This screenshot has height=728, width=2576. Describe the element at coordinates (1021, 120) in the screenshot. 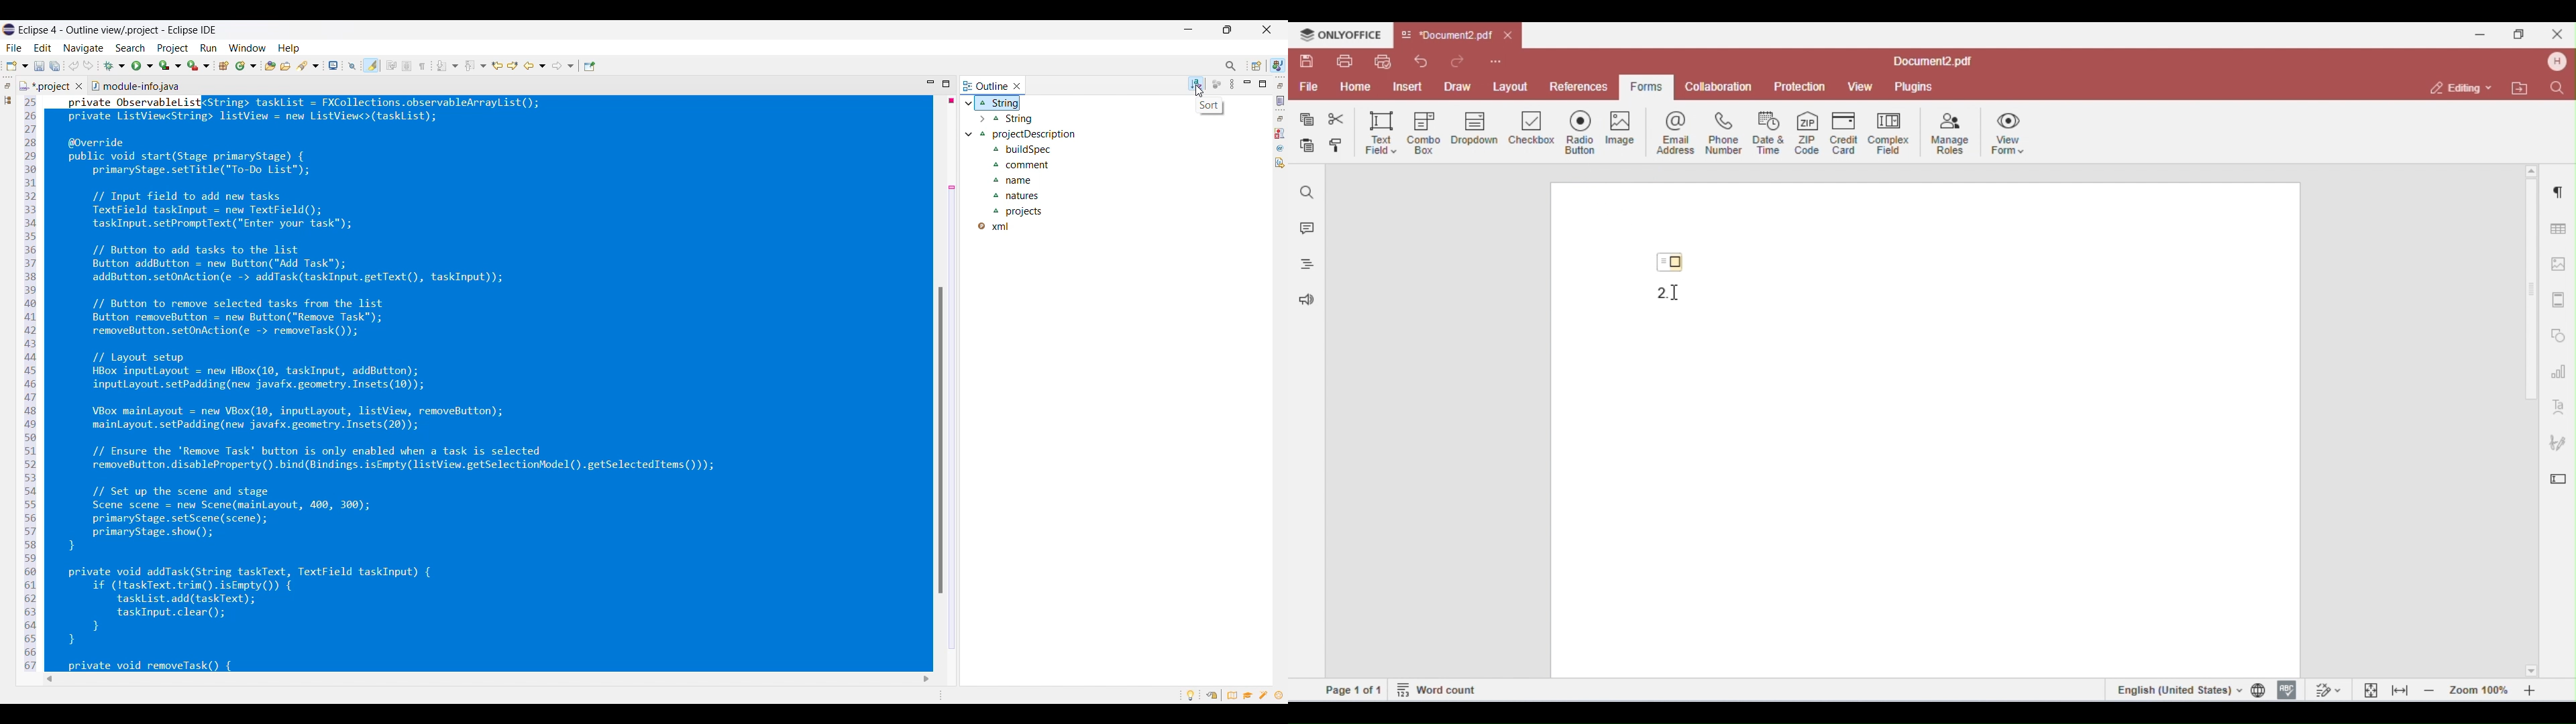

I see `string` at that location.